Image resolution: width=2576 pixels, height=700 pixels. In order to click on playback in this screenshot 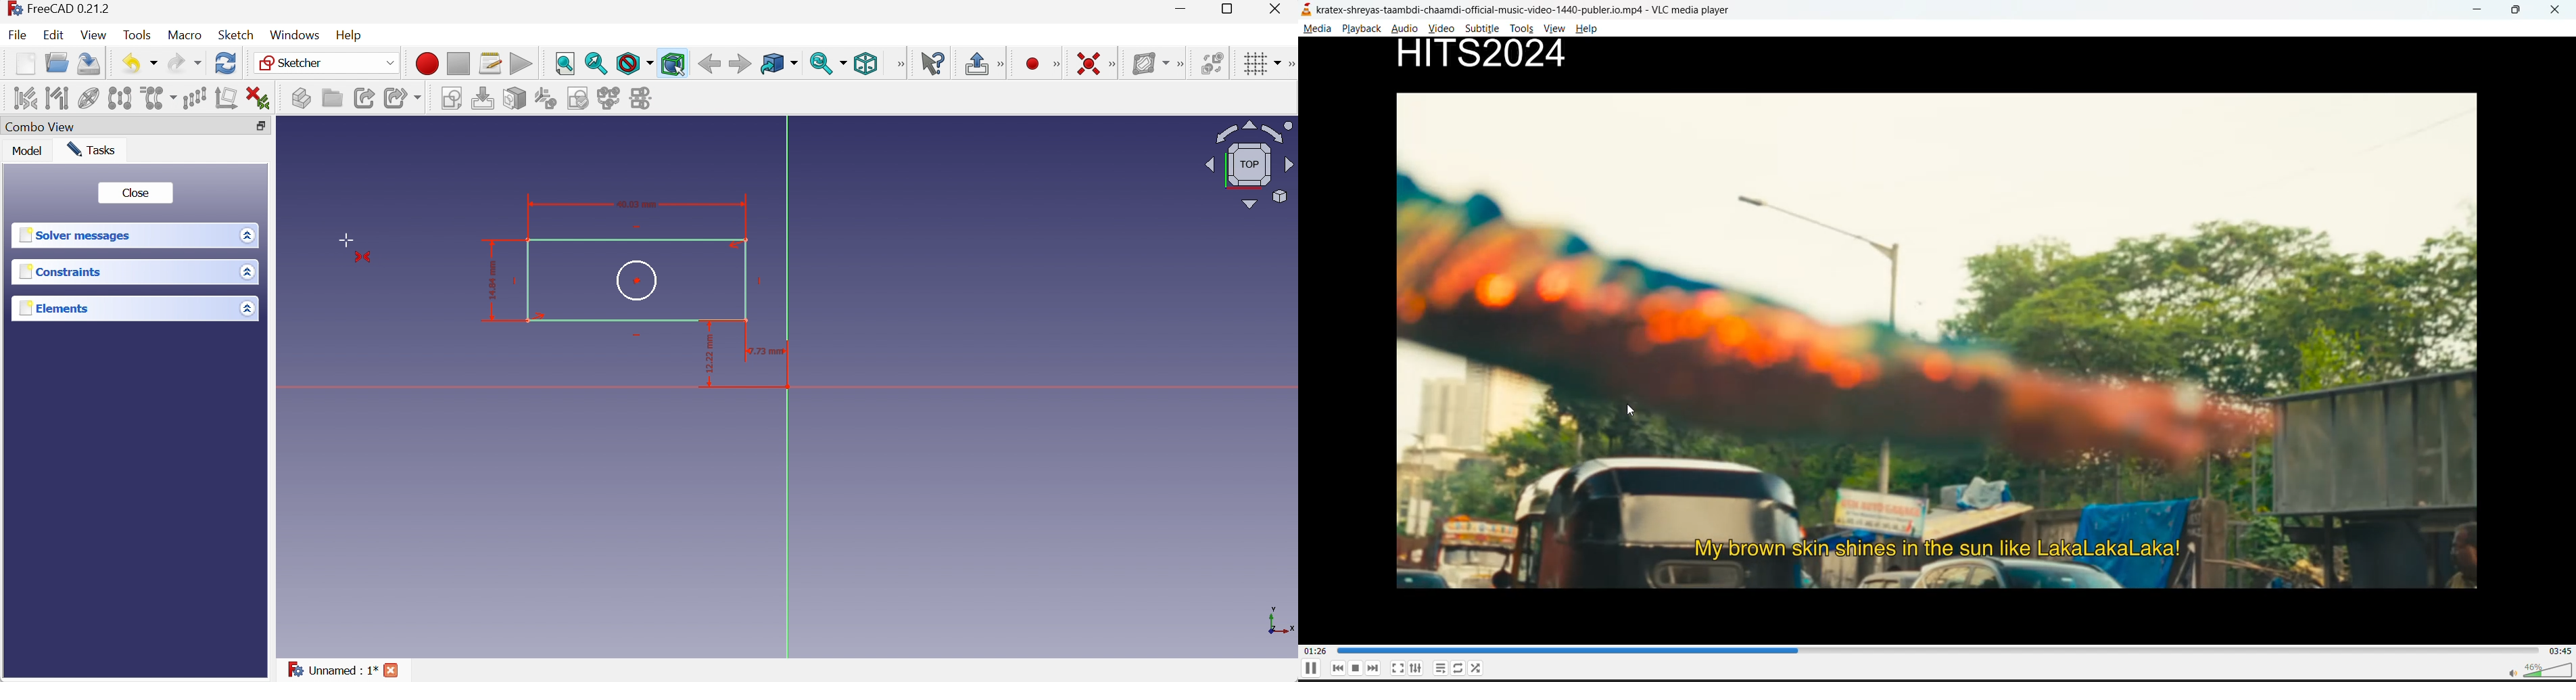, I will do `click(1361, 29)`.